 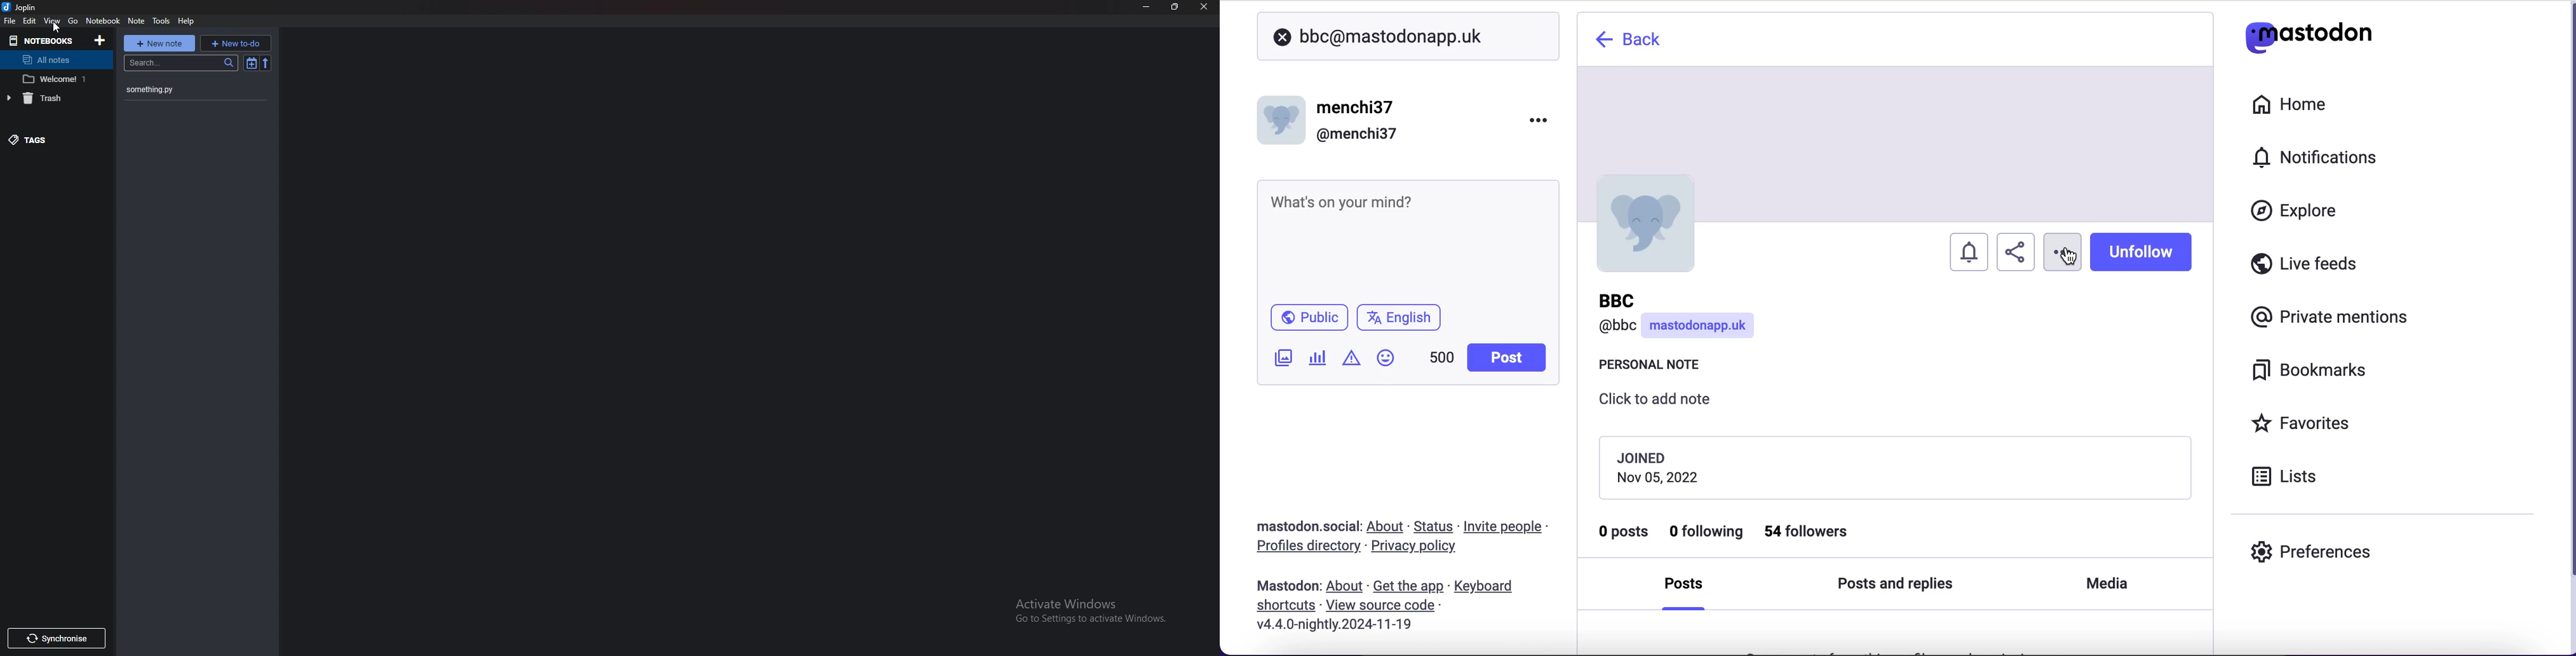 What do you see at coordinates (1408, 36) in the screenshot?
I see `user search` at bounding box center [1408, 36].